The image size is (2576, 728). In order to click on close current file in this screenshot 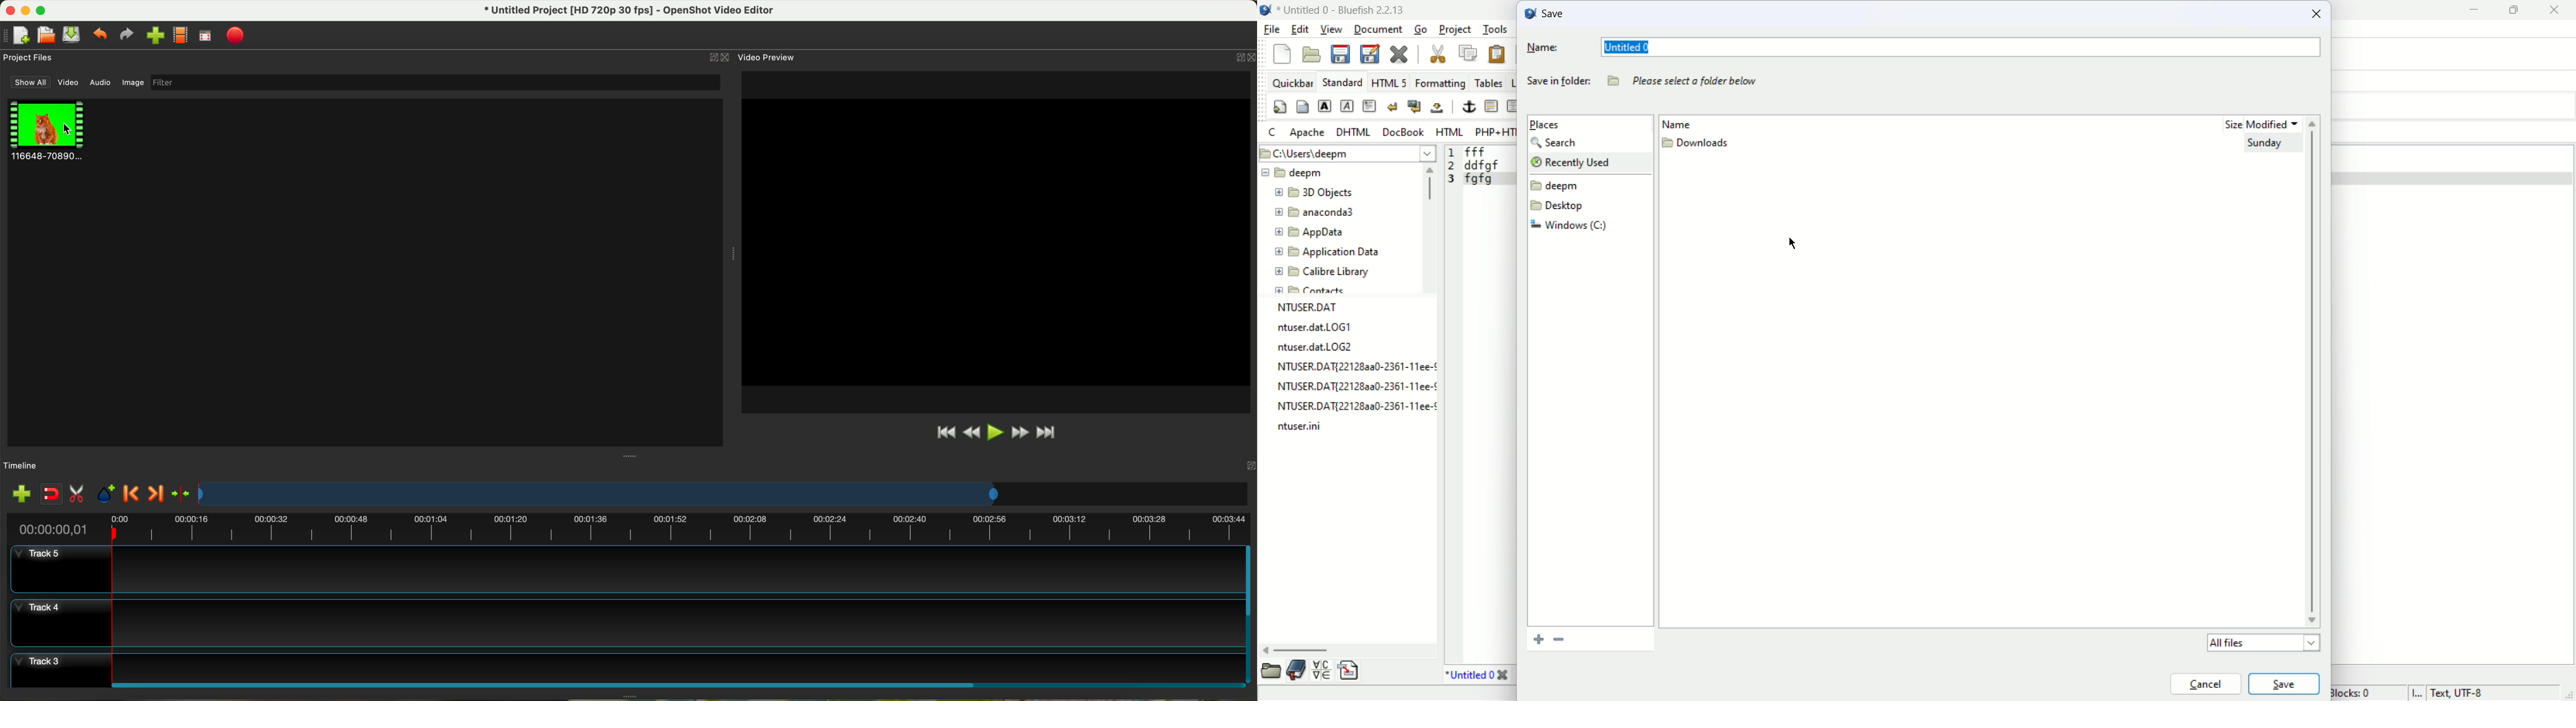, I will do `click(1401, 53)`.